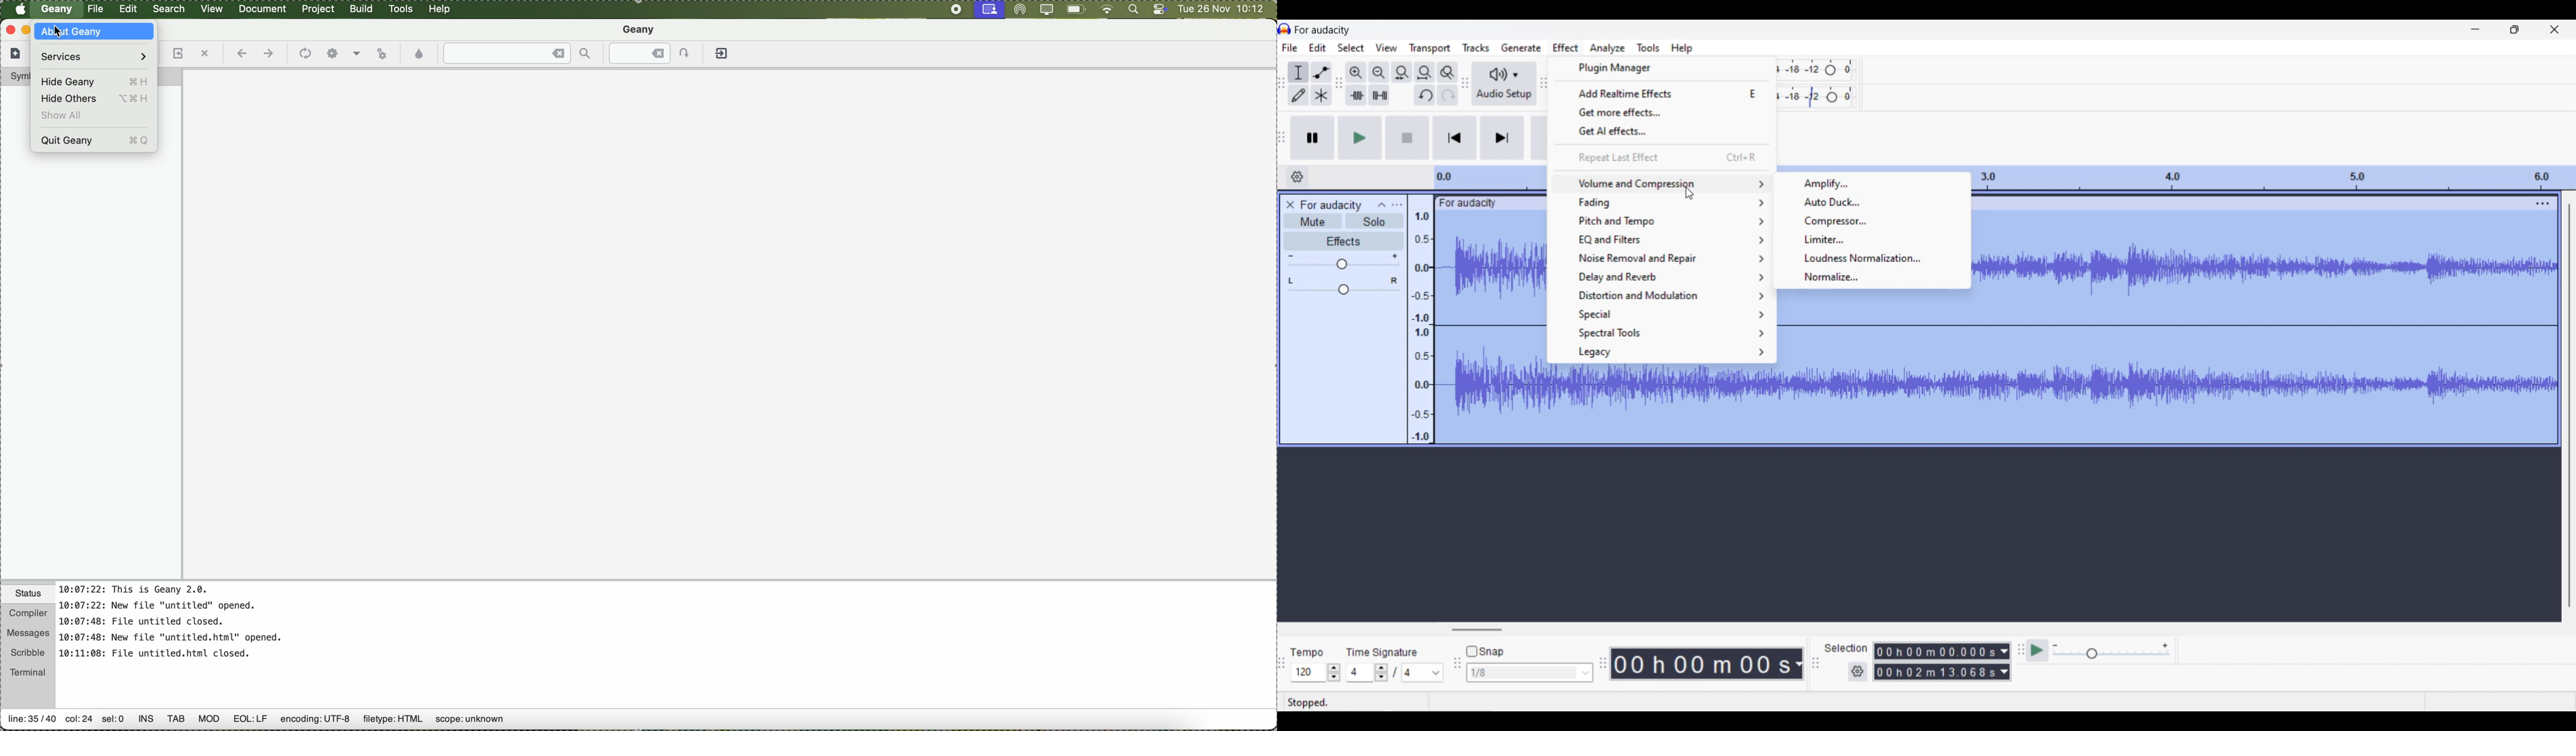  I want to click on Analyze menu, so click(1607, 48).